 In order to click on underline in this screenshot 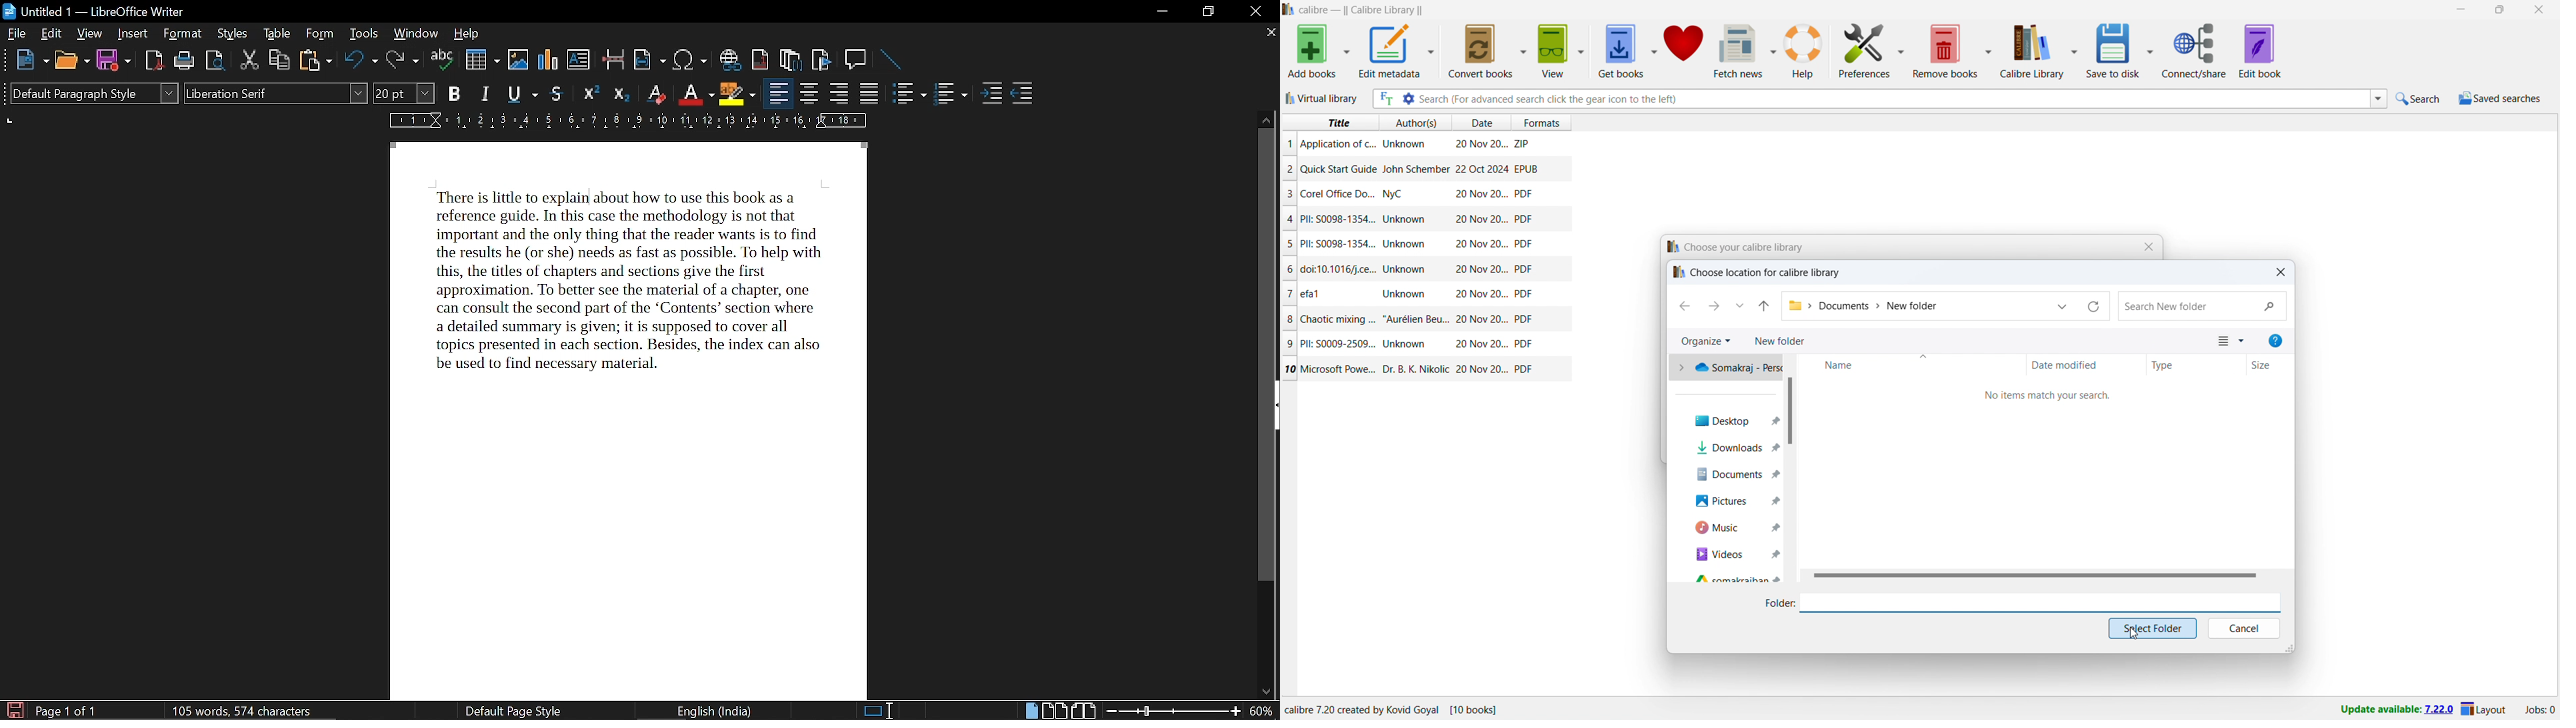, I will do `click(521, 94)`.